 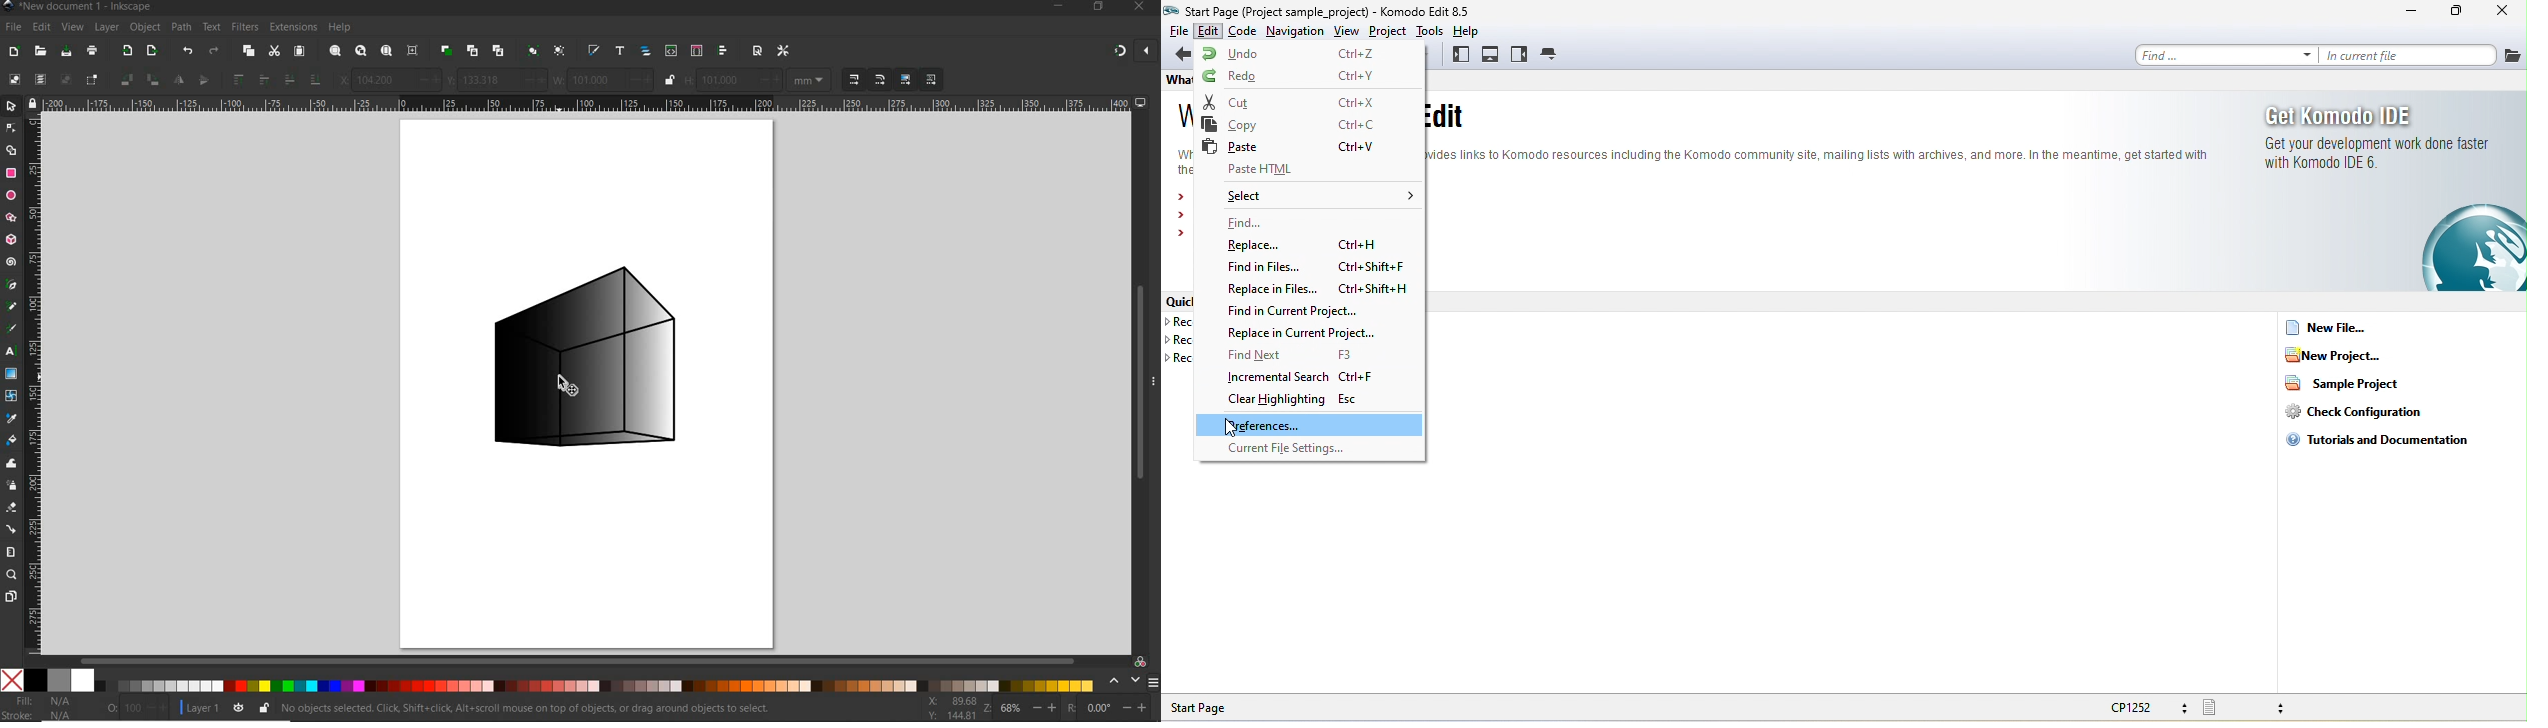 What do you see at coordinates (382, 82) in the screenshot?
I see `104` at bounding box center [382, 82].